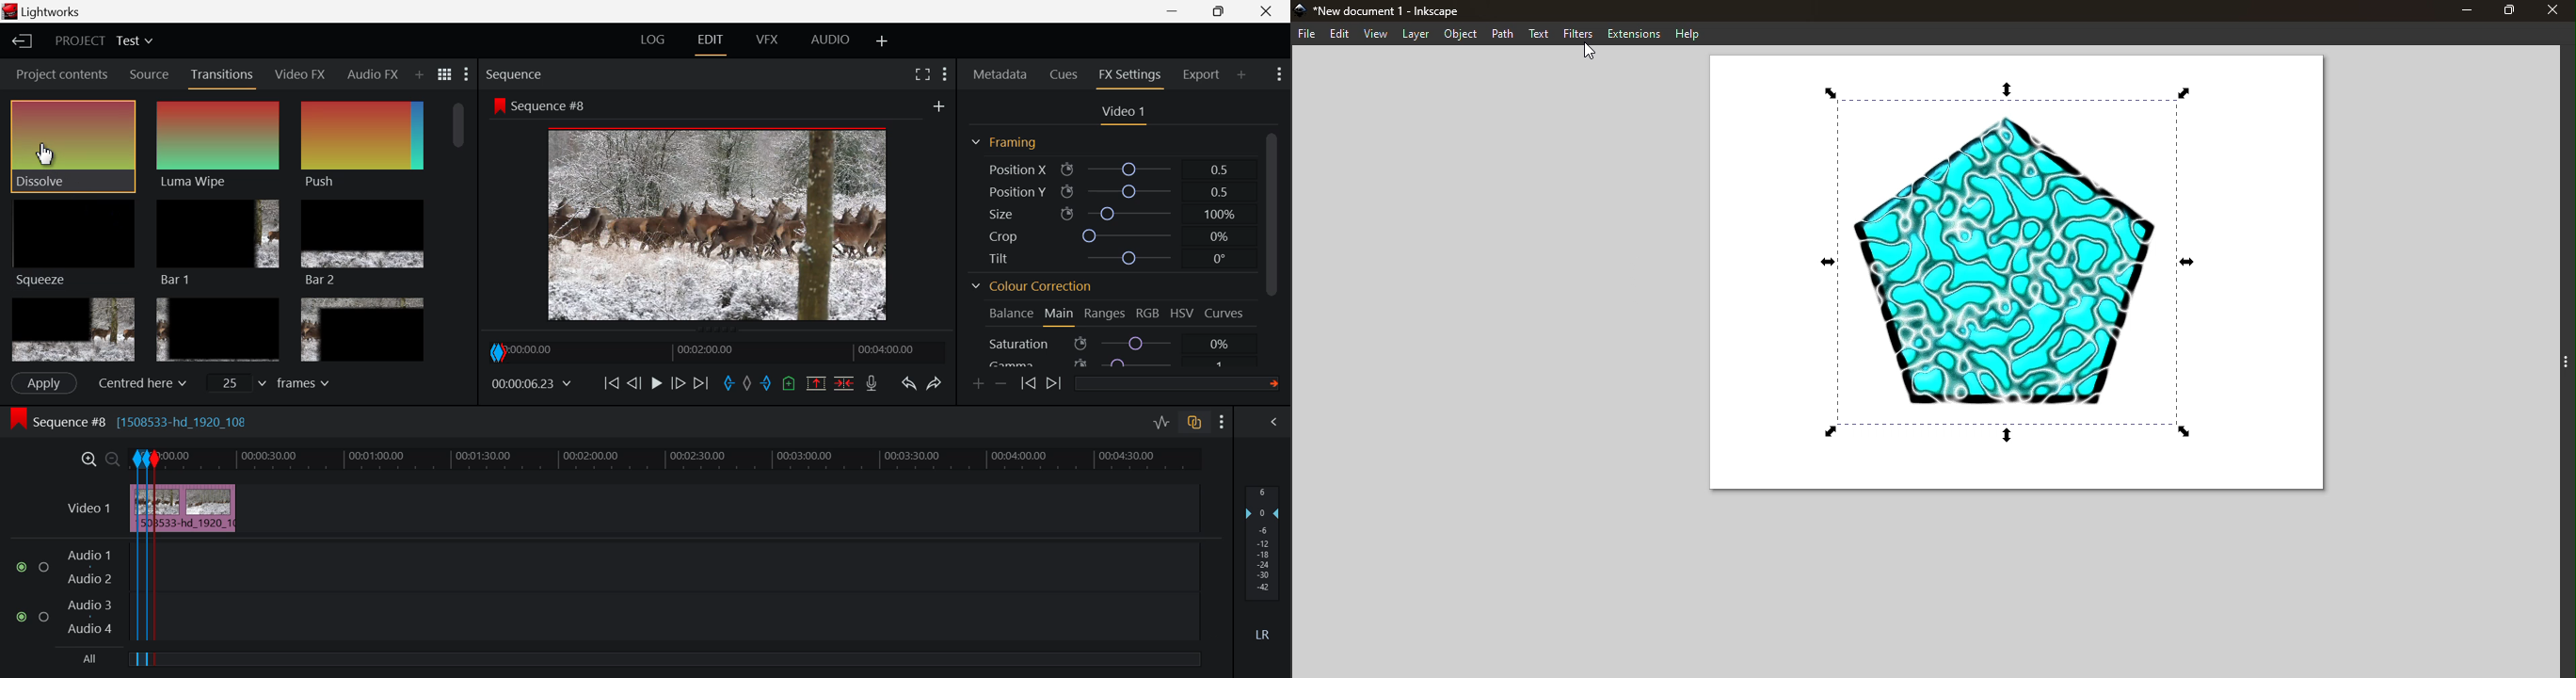  Describe the element at coordinates (1413, 35) in the screenshot. I see `Layer` at that location.